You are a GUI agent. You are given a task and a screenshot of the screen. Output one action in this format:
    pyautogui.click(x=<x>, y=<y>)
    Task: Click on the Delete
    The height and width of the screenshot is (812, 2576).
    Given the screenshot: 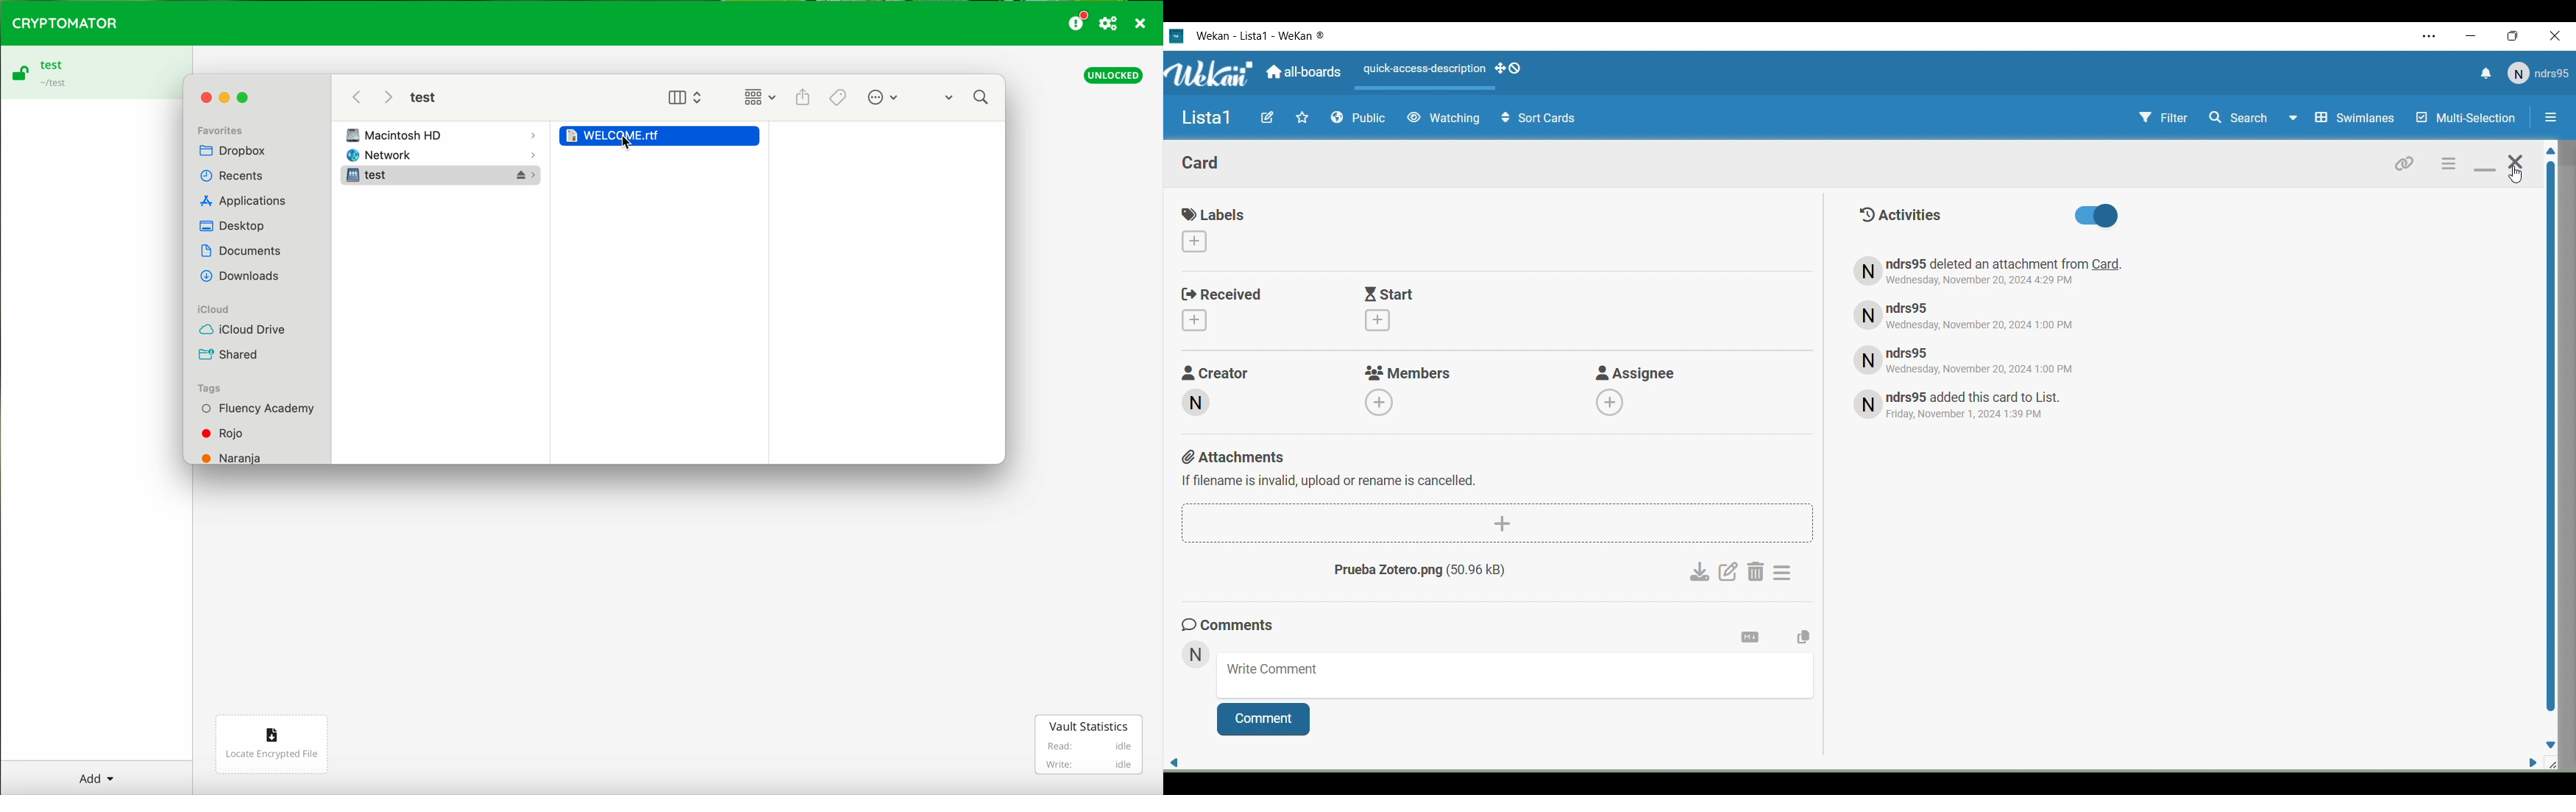 What is the action you would take?
    pyautogui.click(x=1750, y=573)
    